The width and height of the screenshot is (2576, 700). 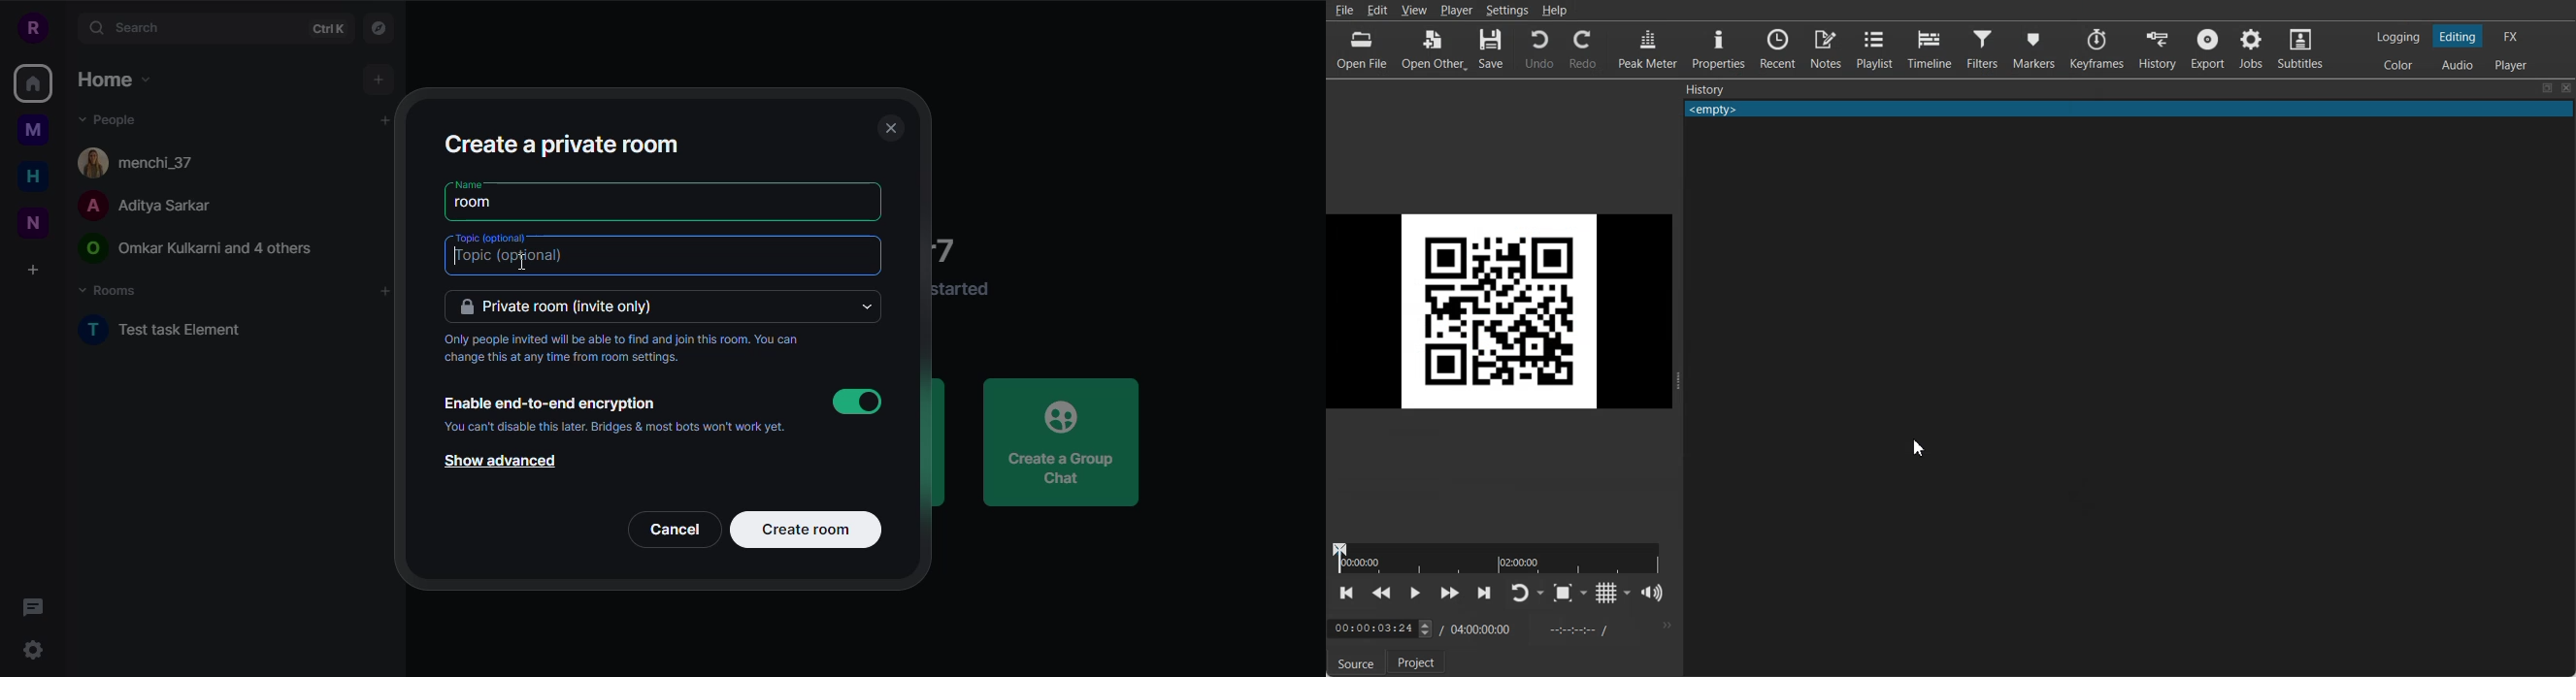 I want to click on Jobs, so click(x=2251, y=48).